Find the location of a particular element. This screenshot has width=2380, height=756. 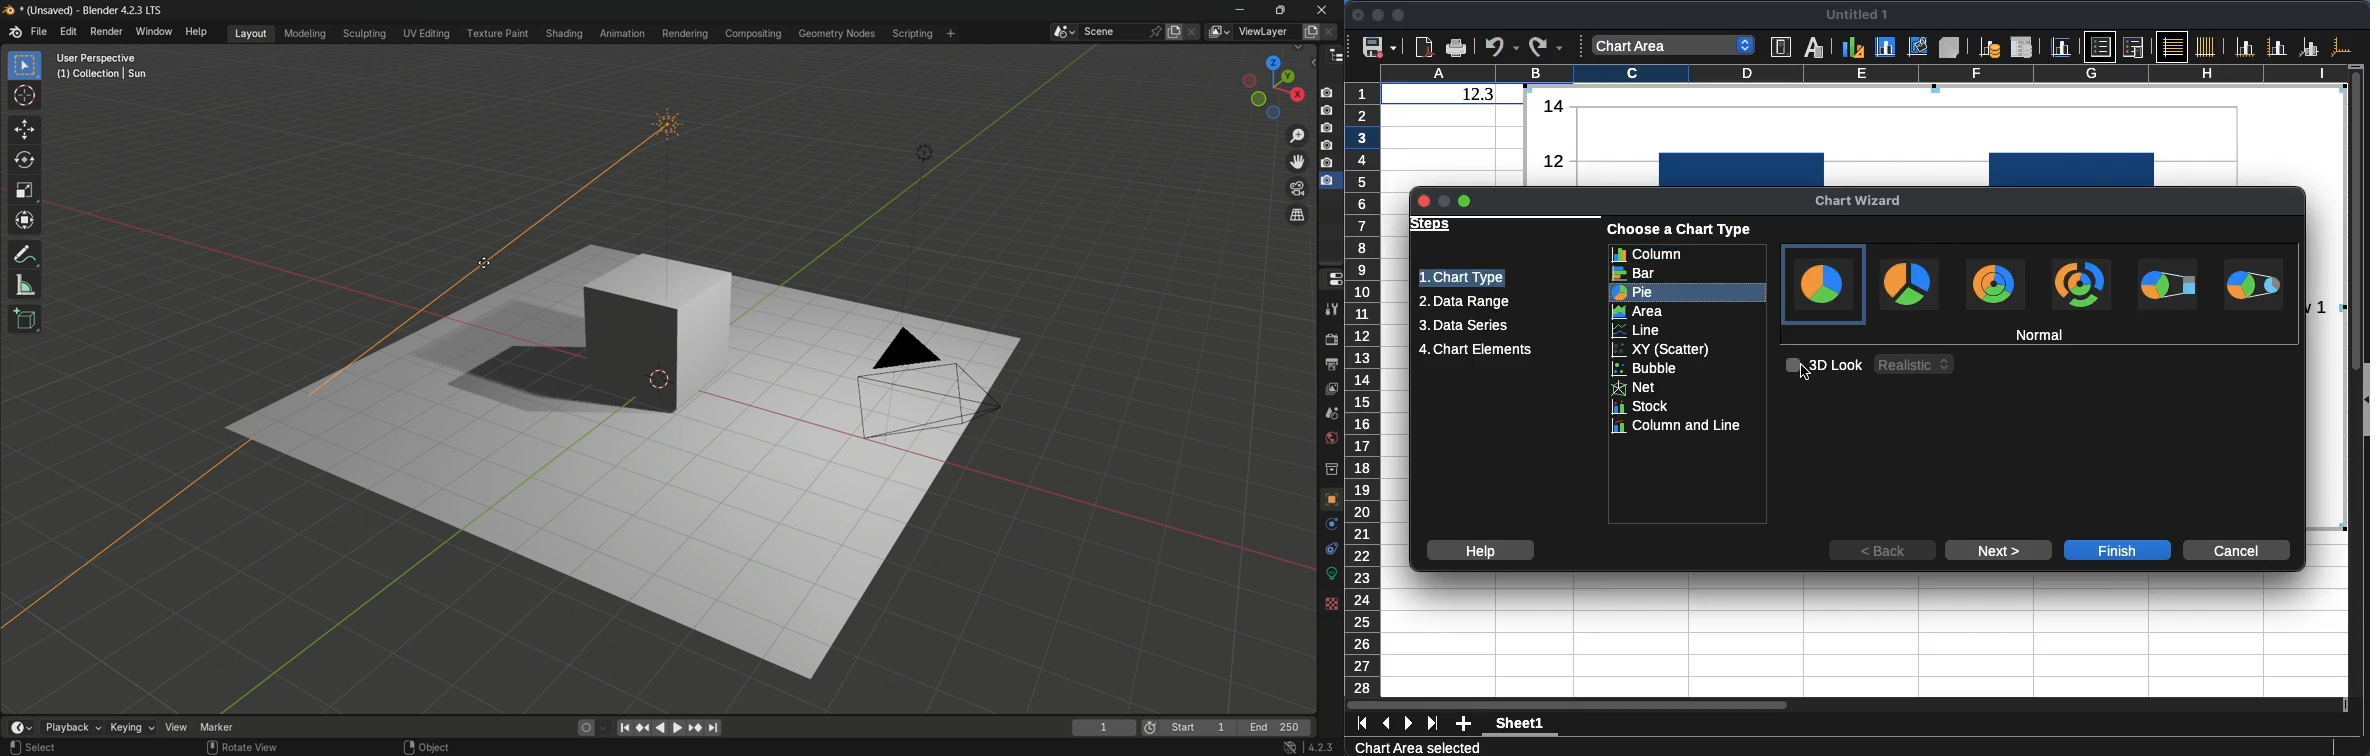

textures is located at coordinates (1330, 603).